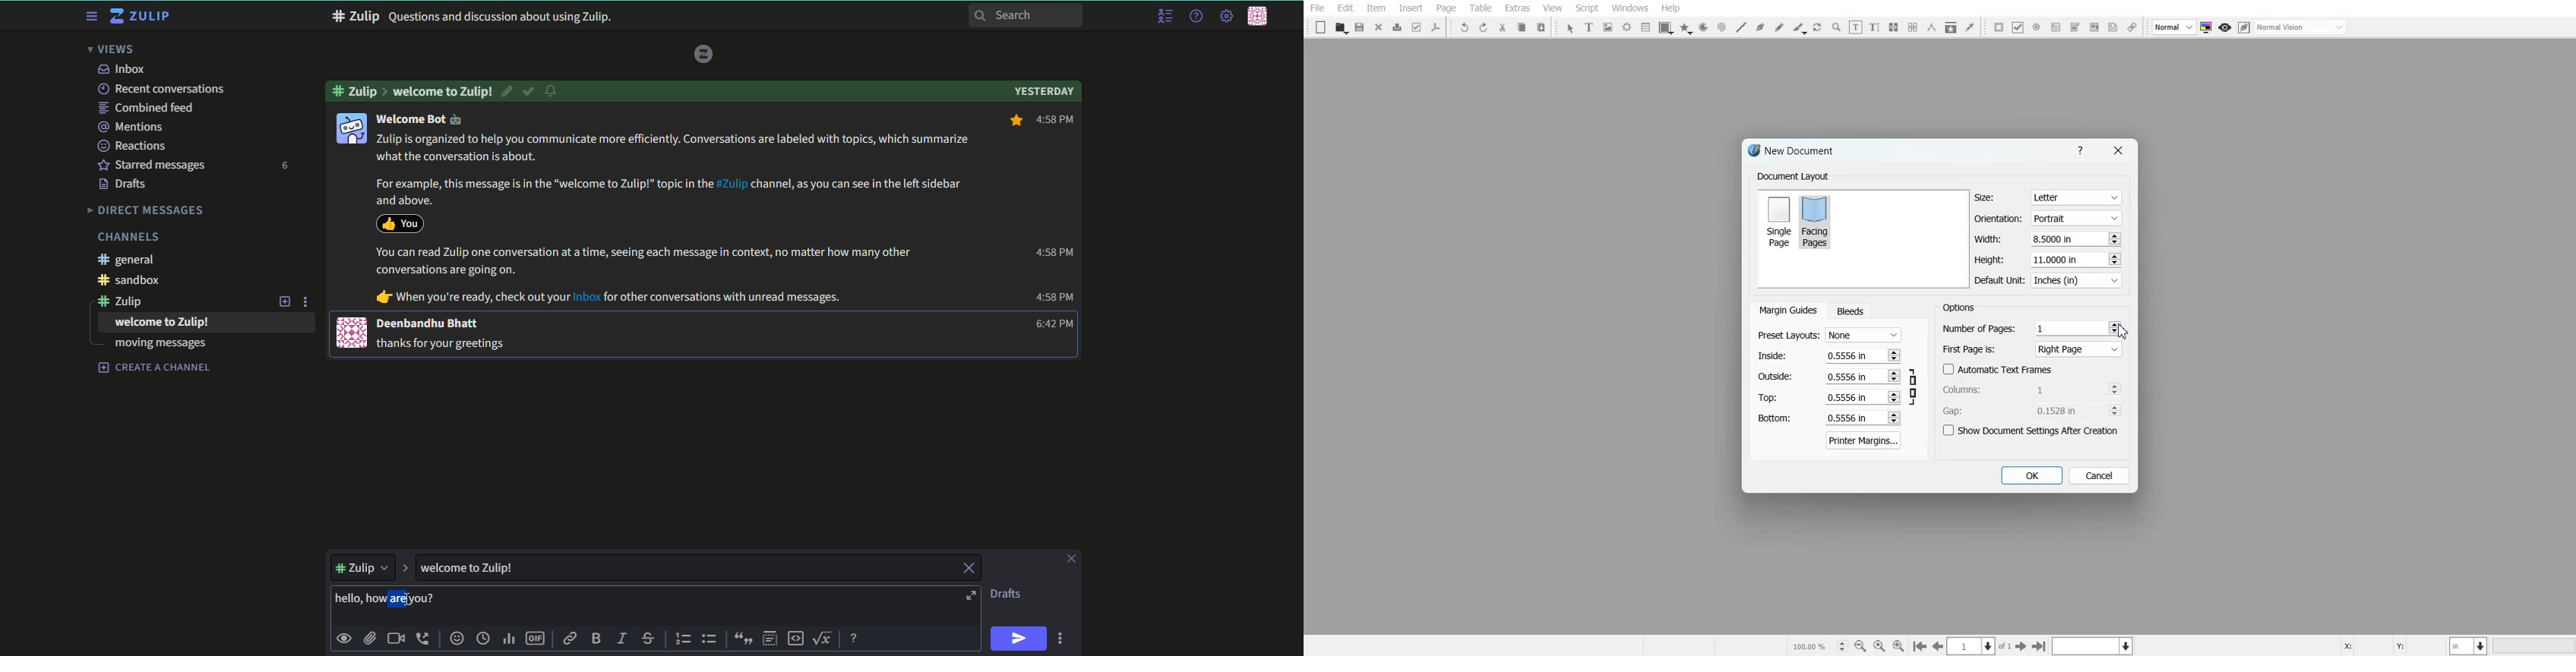  Describe the element at coordinates (1860, 646) in the screenshot. I see `Zoom Out` at that location.